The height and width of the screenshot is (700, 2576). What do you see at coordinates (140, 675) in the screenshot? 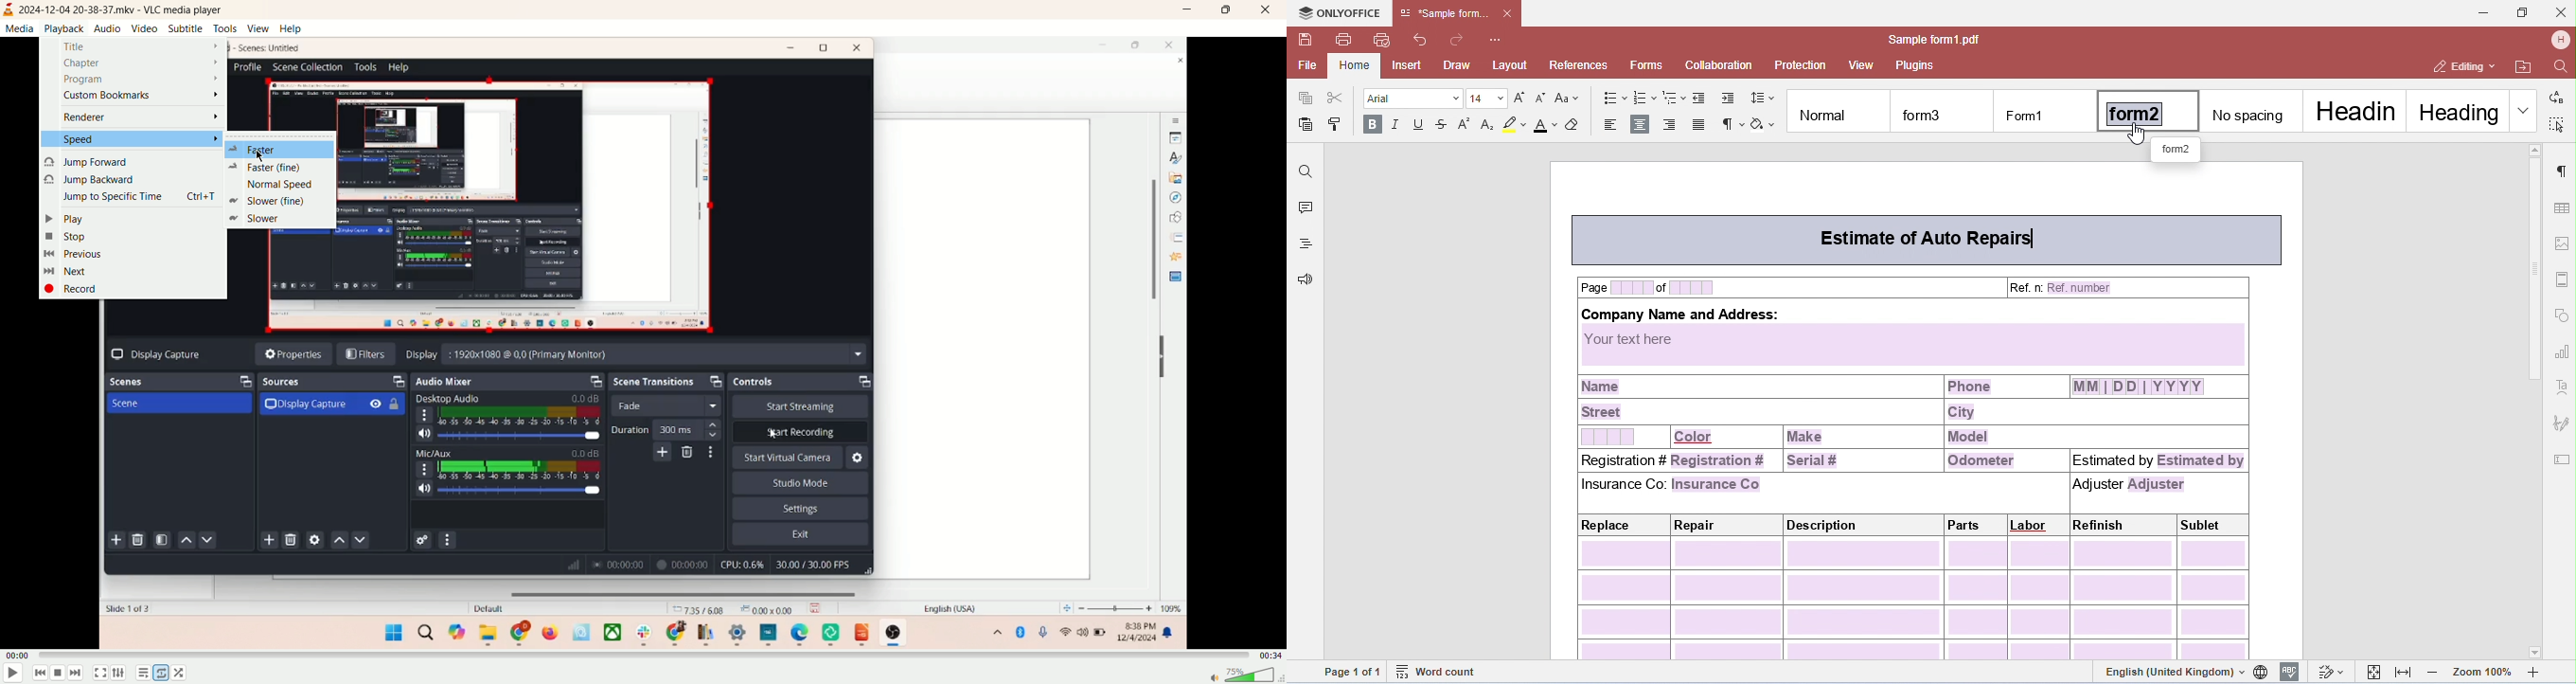
I see `playlist` at bounding box center [140, 675].